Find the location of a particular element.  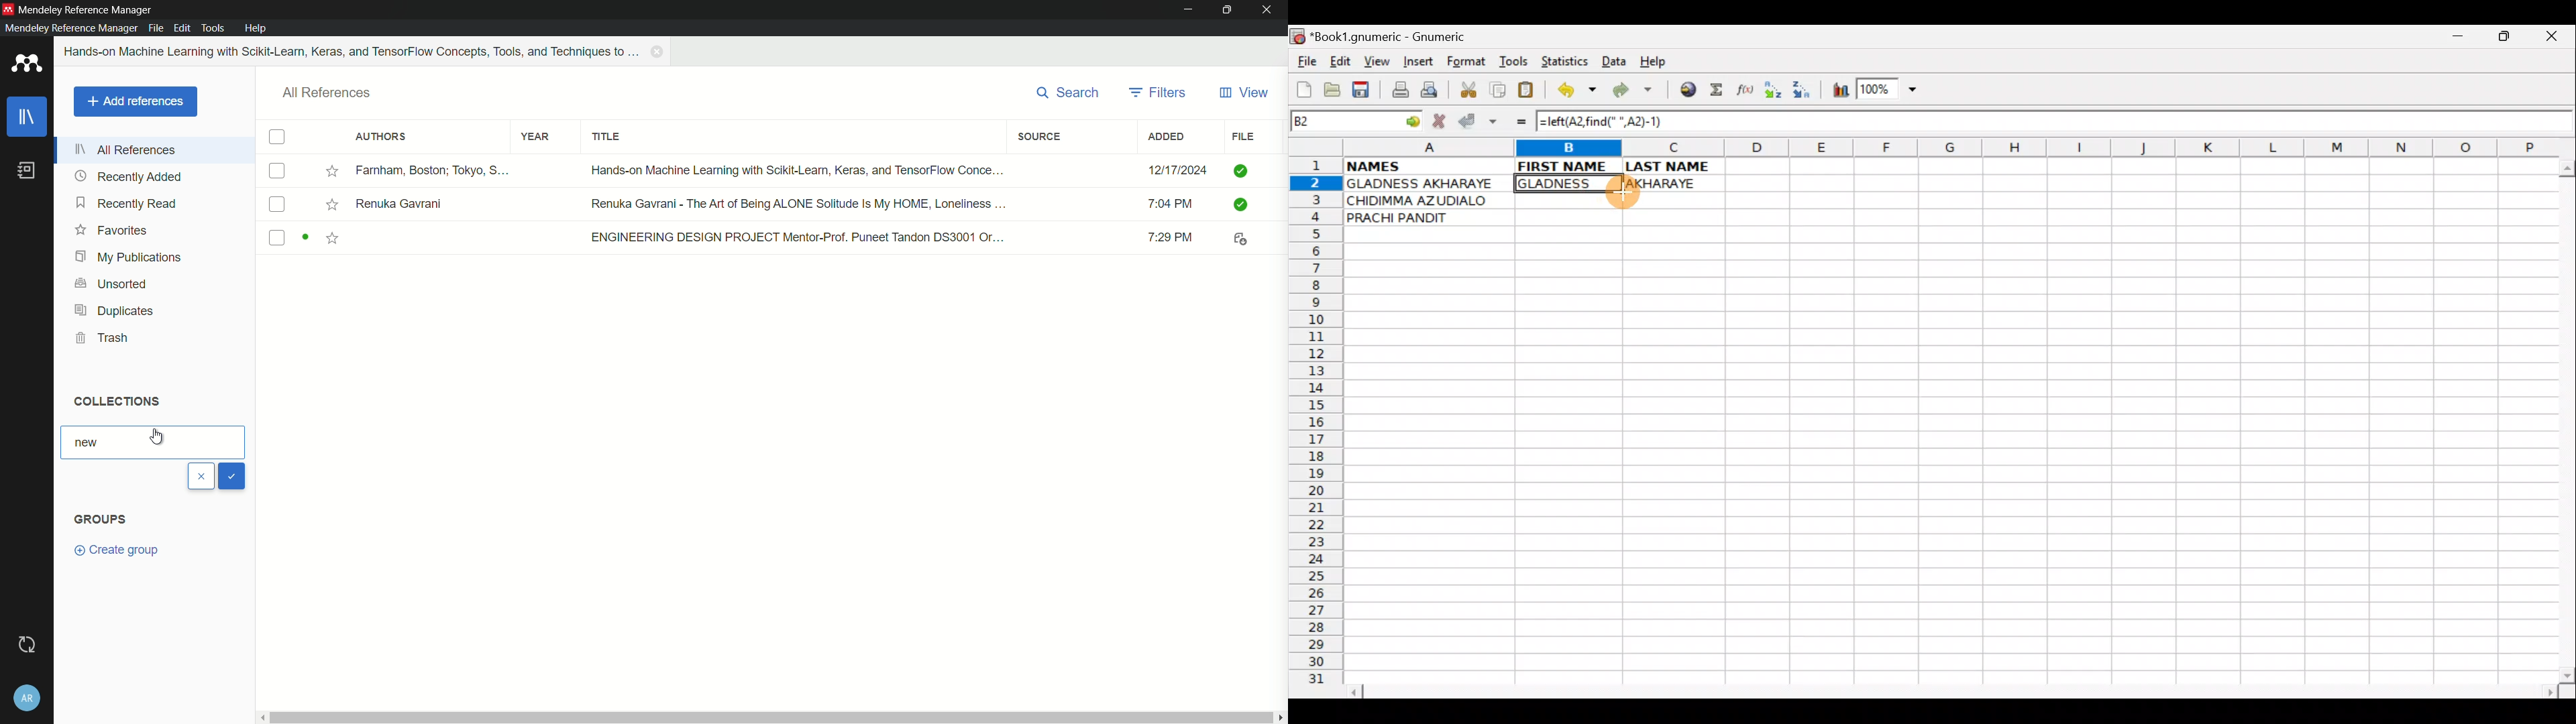

View is located at coordinates (1373, 61).